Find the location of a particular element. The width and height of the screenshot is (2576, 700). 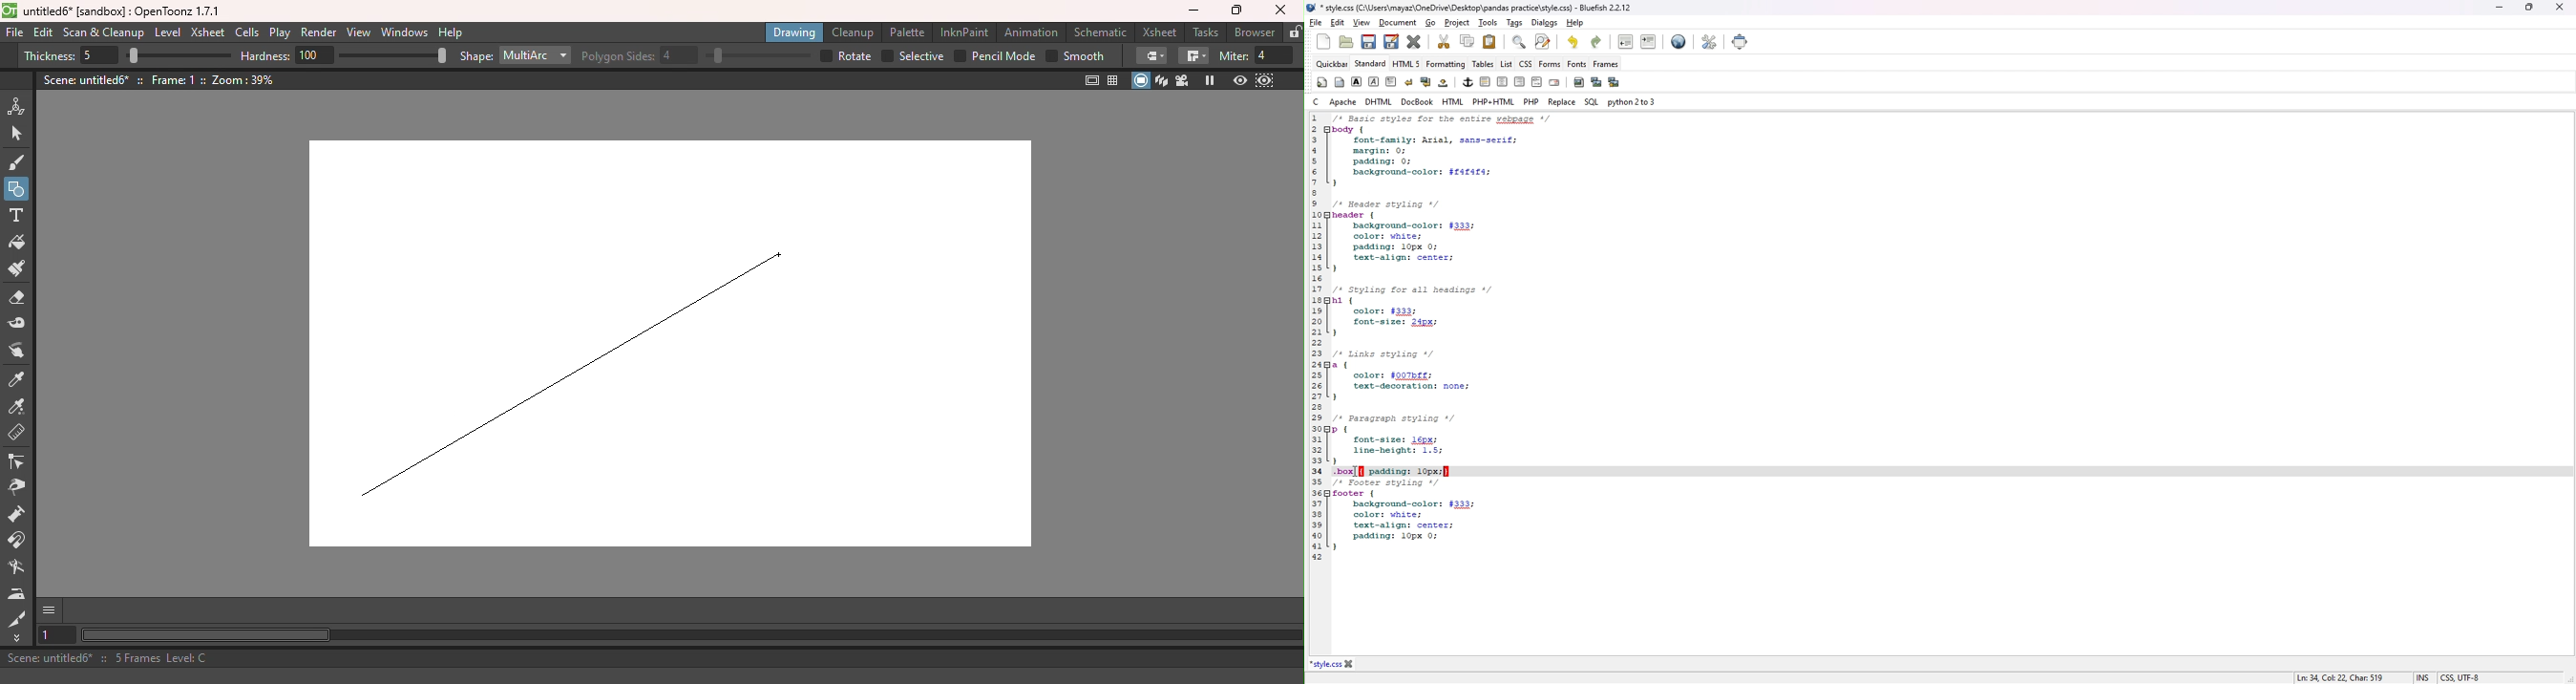

web preview is located at coordinates (1679, 42).